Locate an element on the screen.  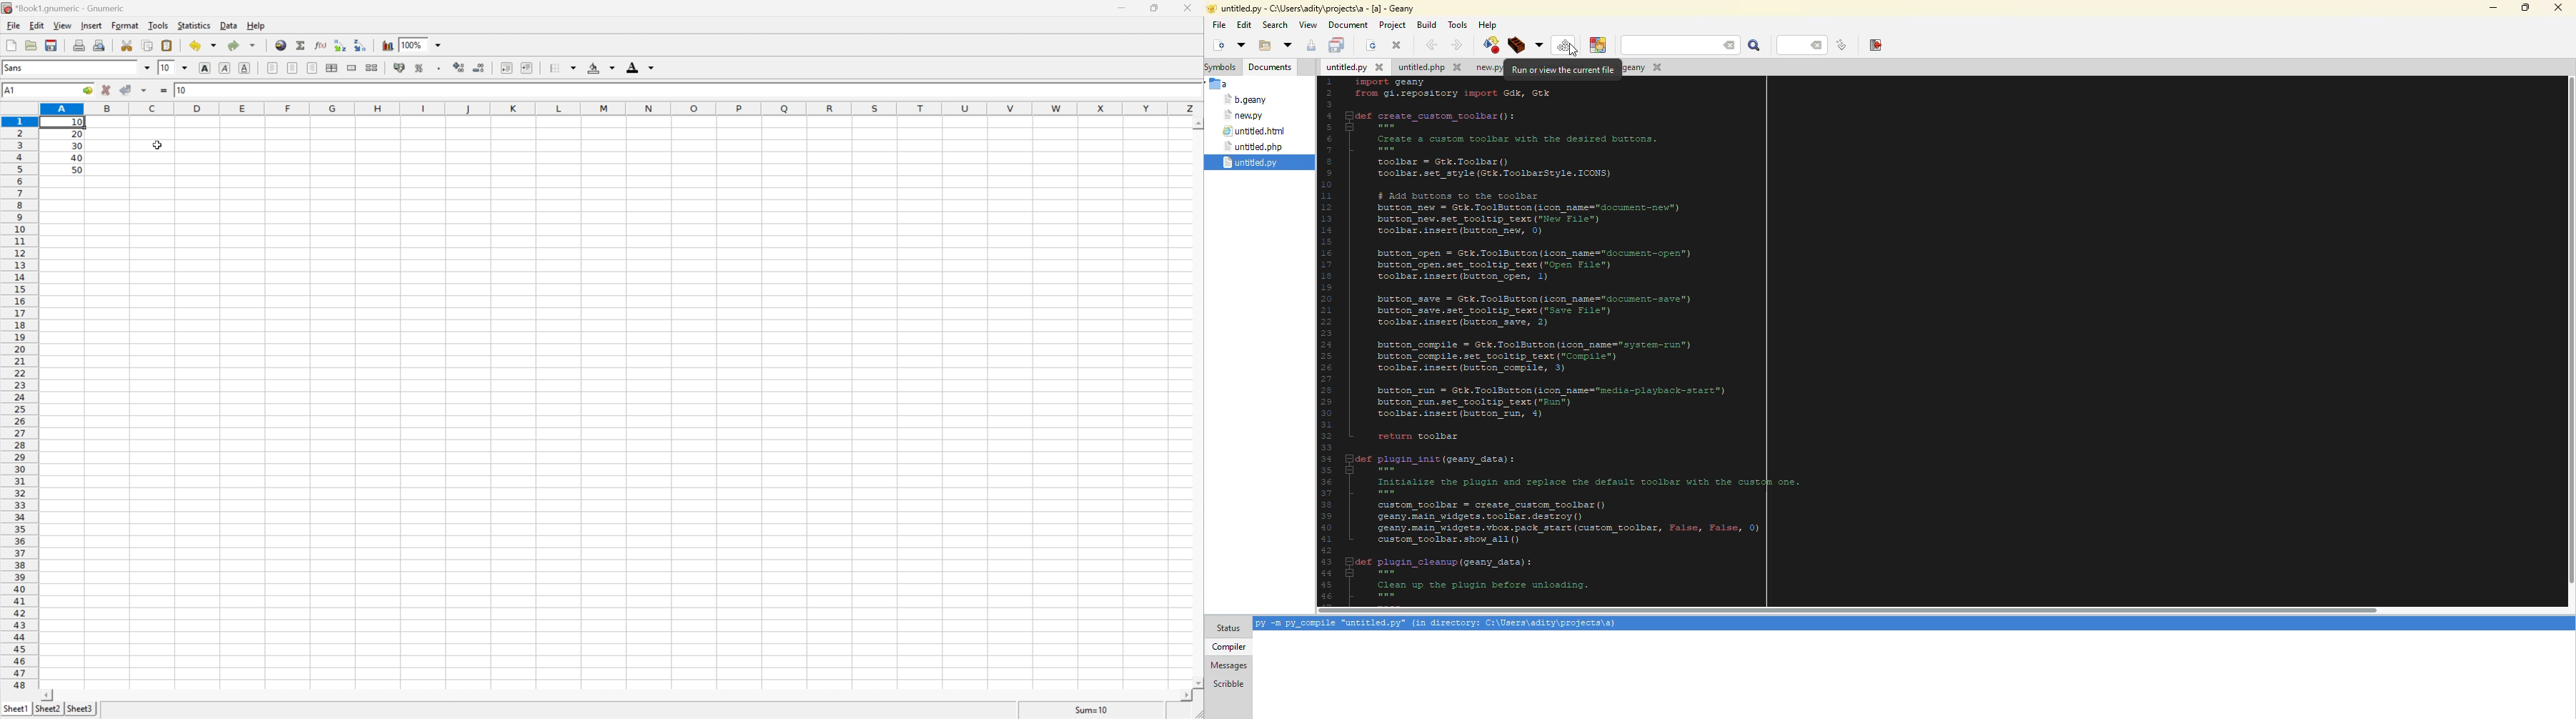
Drop down is located at coordinates (612, 68).